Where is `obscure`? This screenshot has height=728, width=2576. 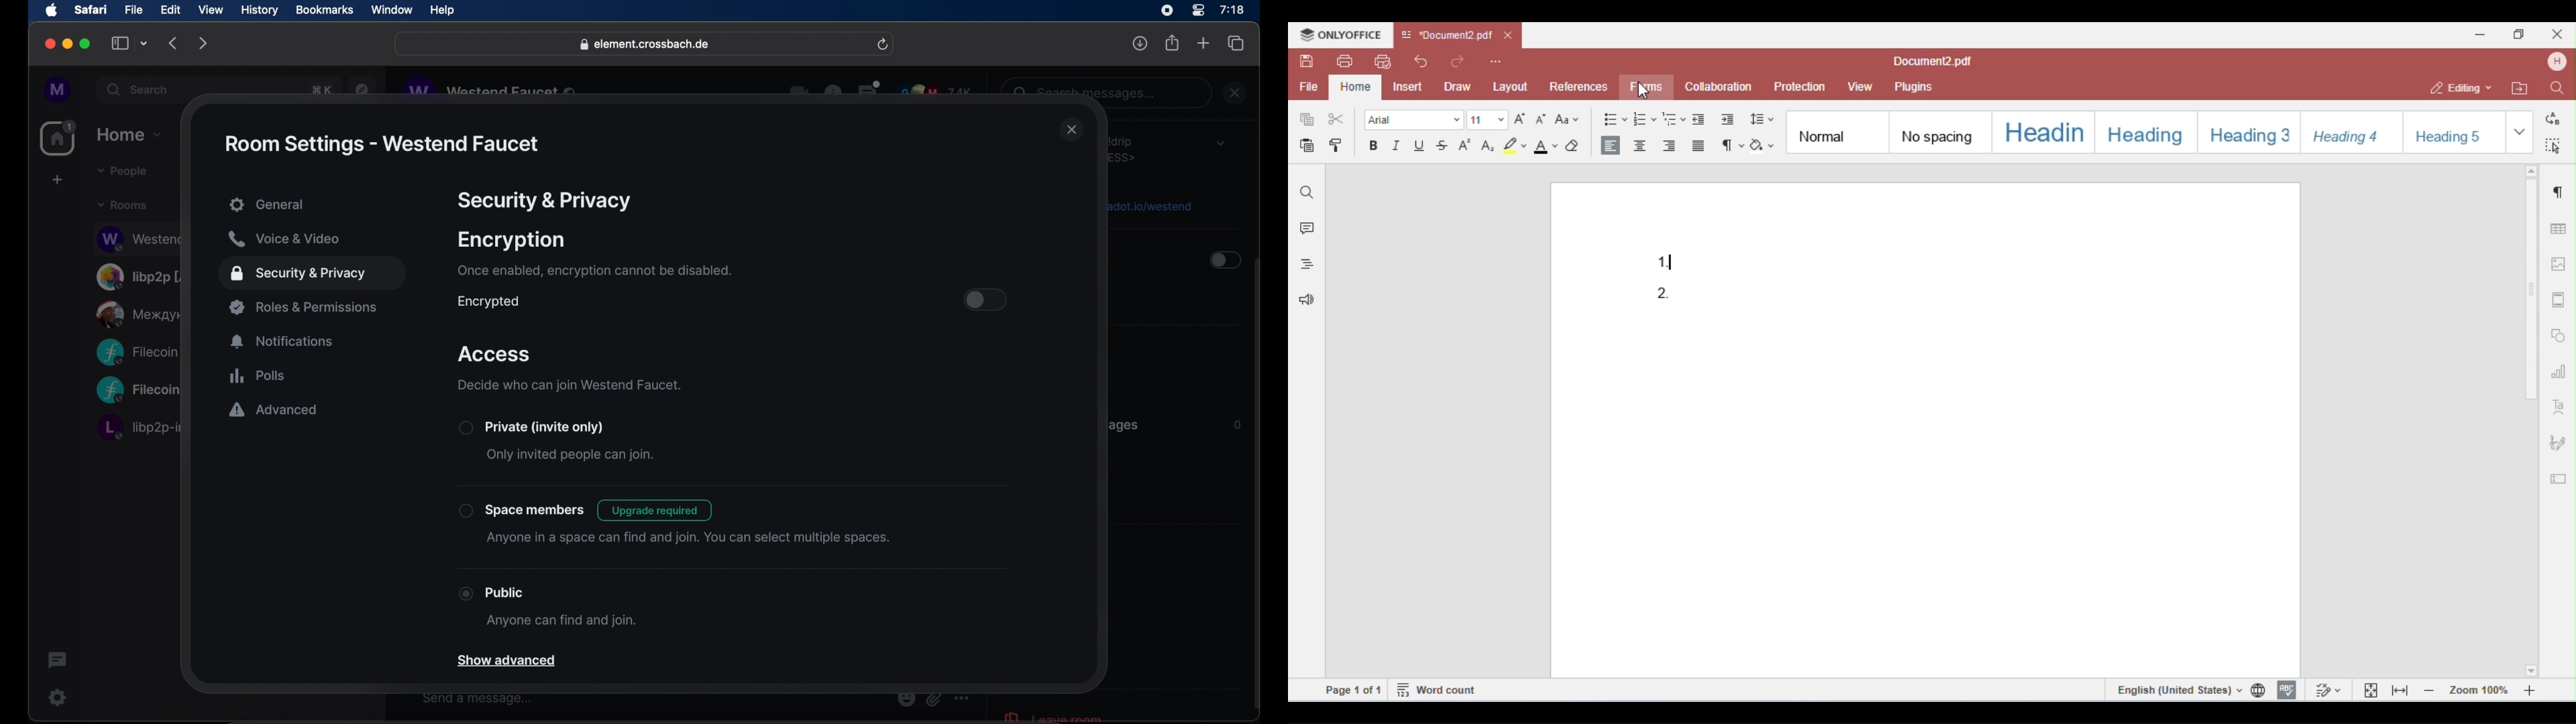
obscure is located at coordinates (142, 276).